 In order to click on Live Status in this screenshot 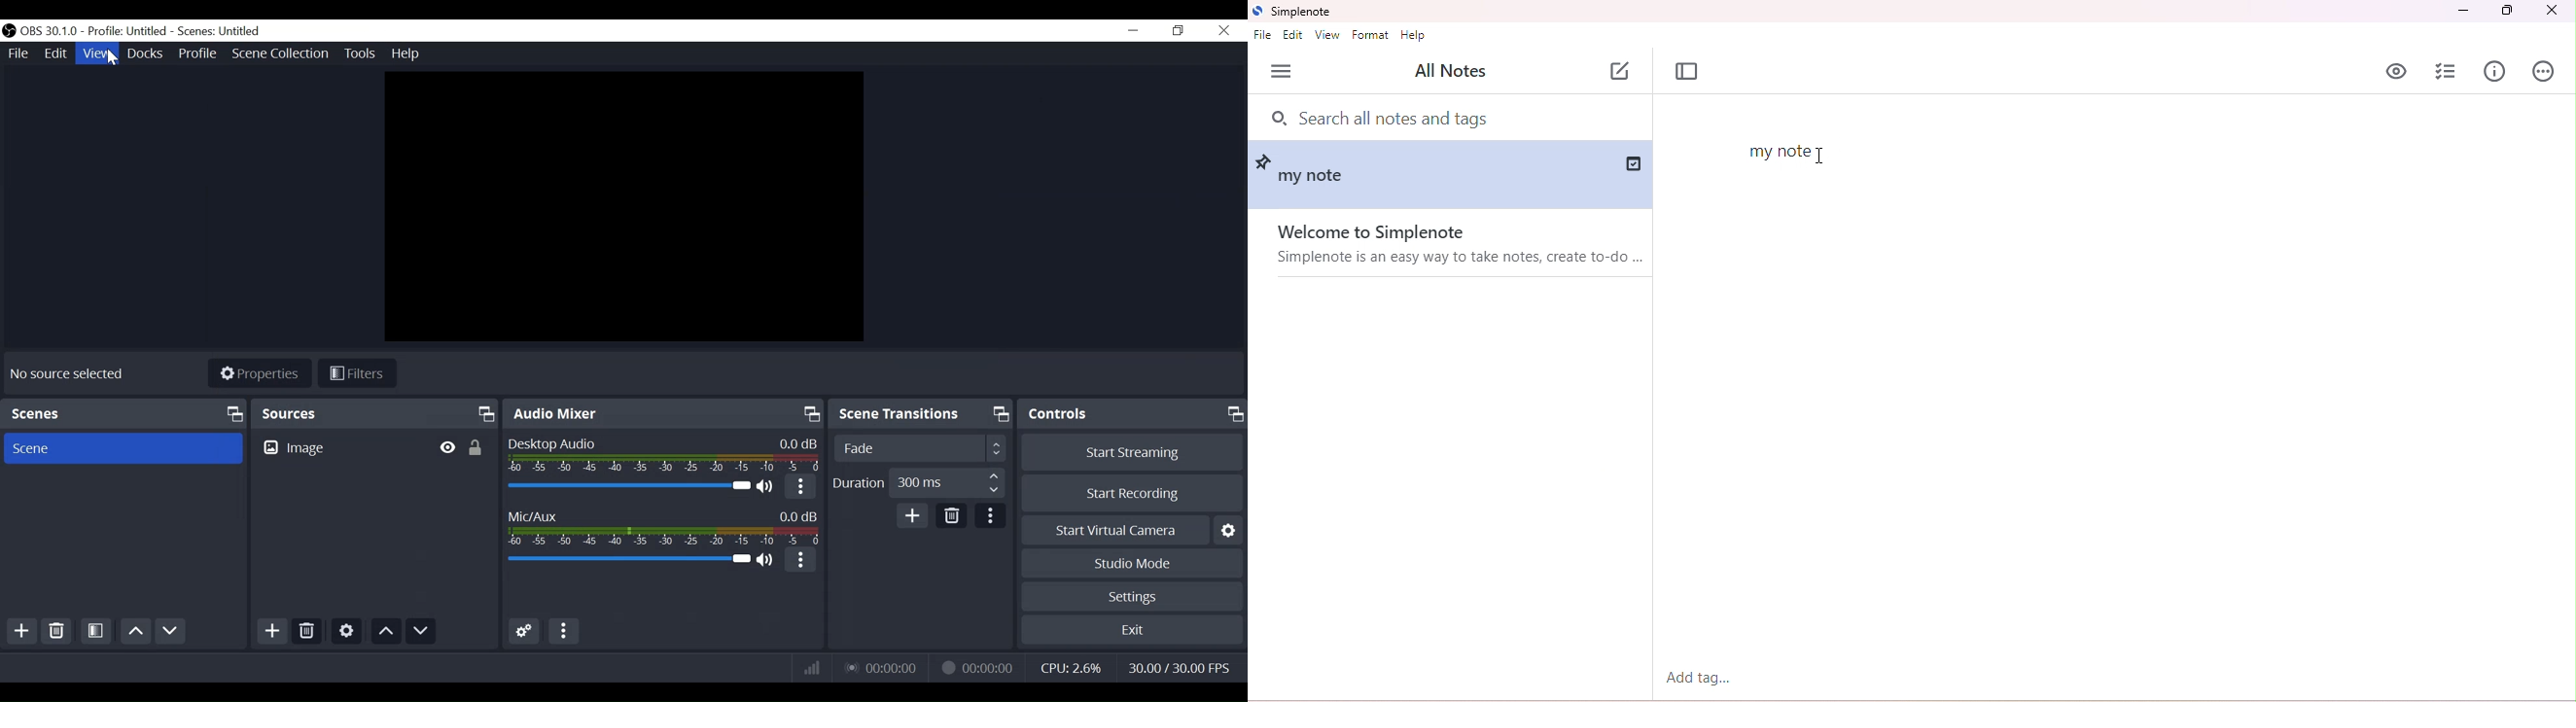, I will do `click(883, 666)`.